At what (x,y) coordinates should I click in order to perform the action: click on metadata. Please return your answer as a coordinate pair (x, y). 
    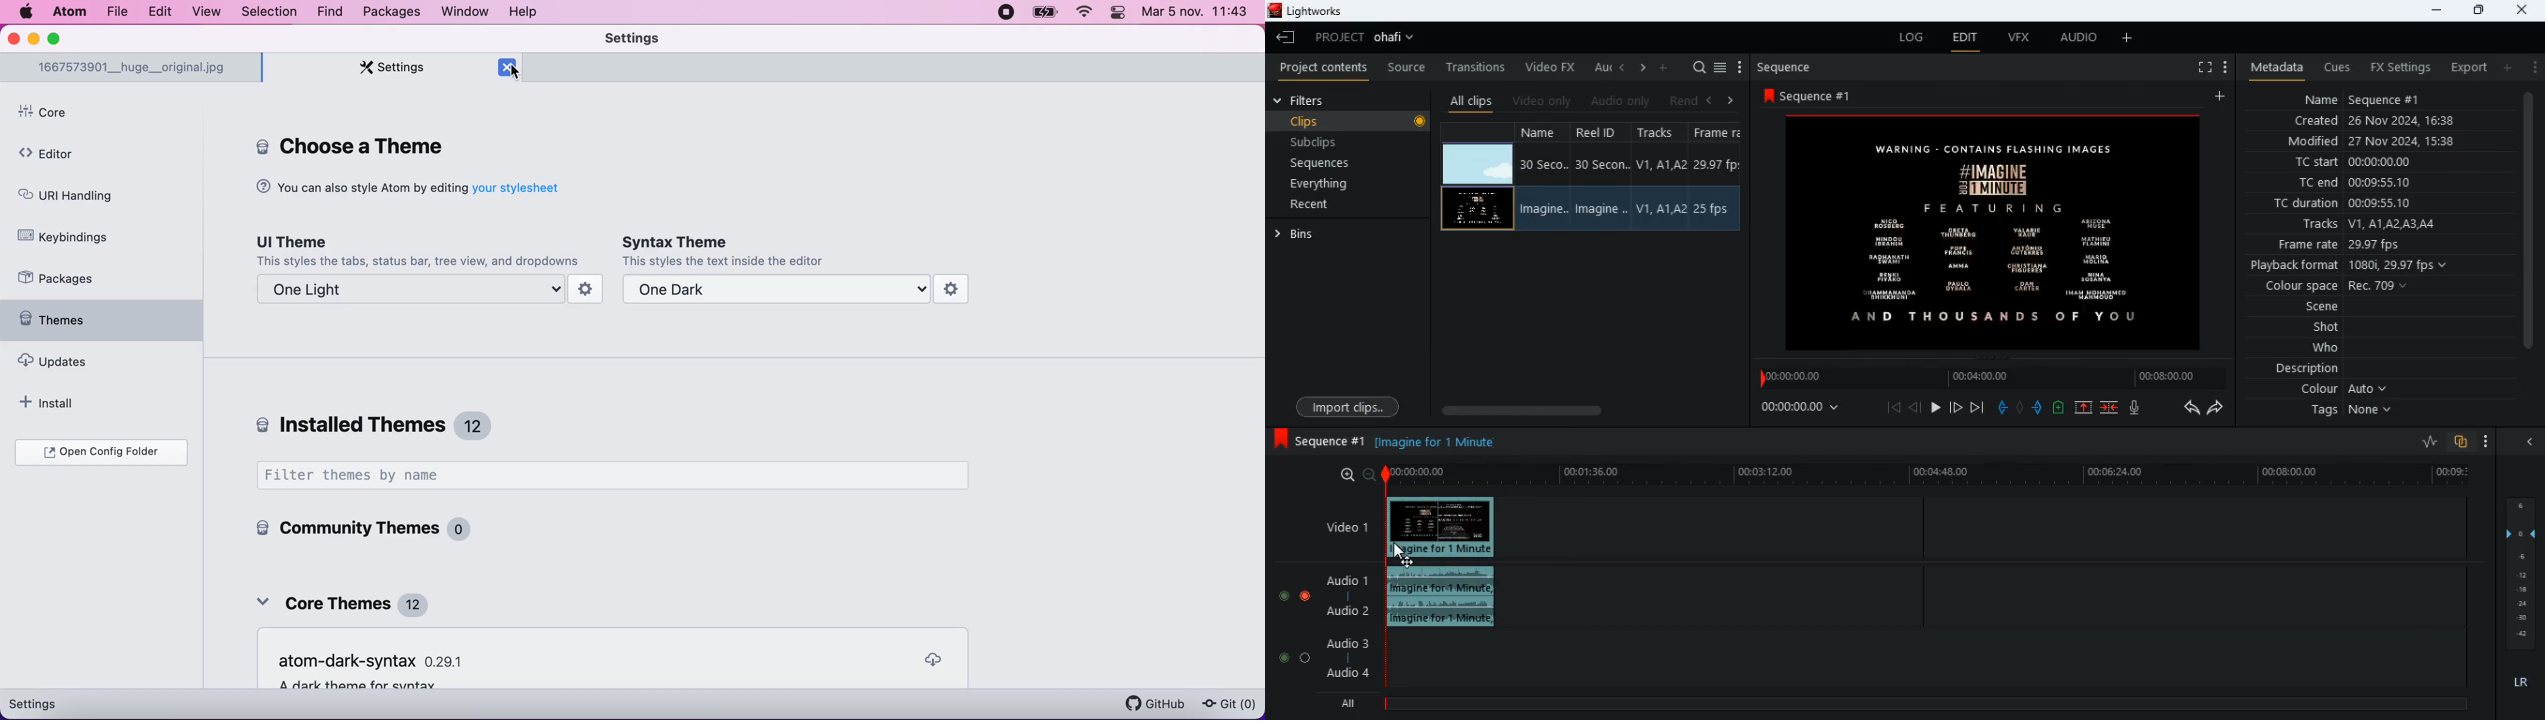
    Looking at the image, I should click on (2272, 68).